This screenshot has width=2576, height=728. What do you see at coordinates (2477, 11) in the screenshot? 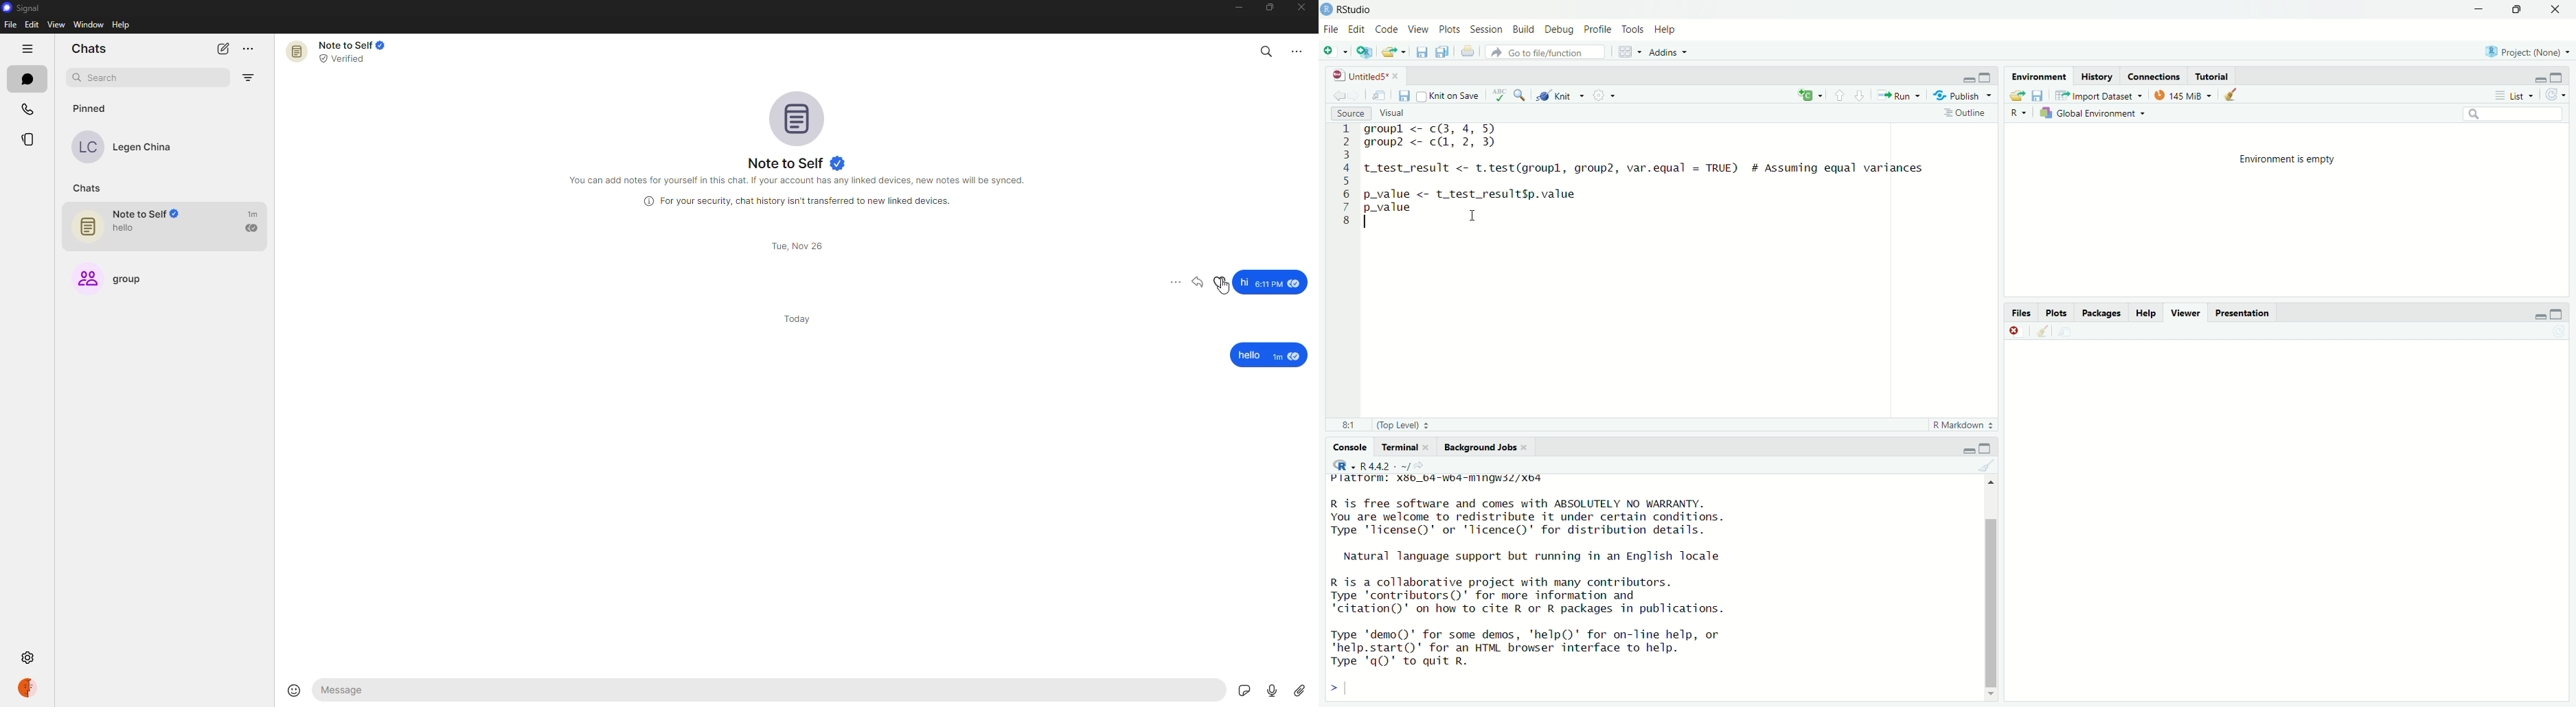
I see `MINIMISE` at bounding box center [2477, 11].